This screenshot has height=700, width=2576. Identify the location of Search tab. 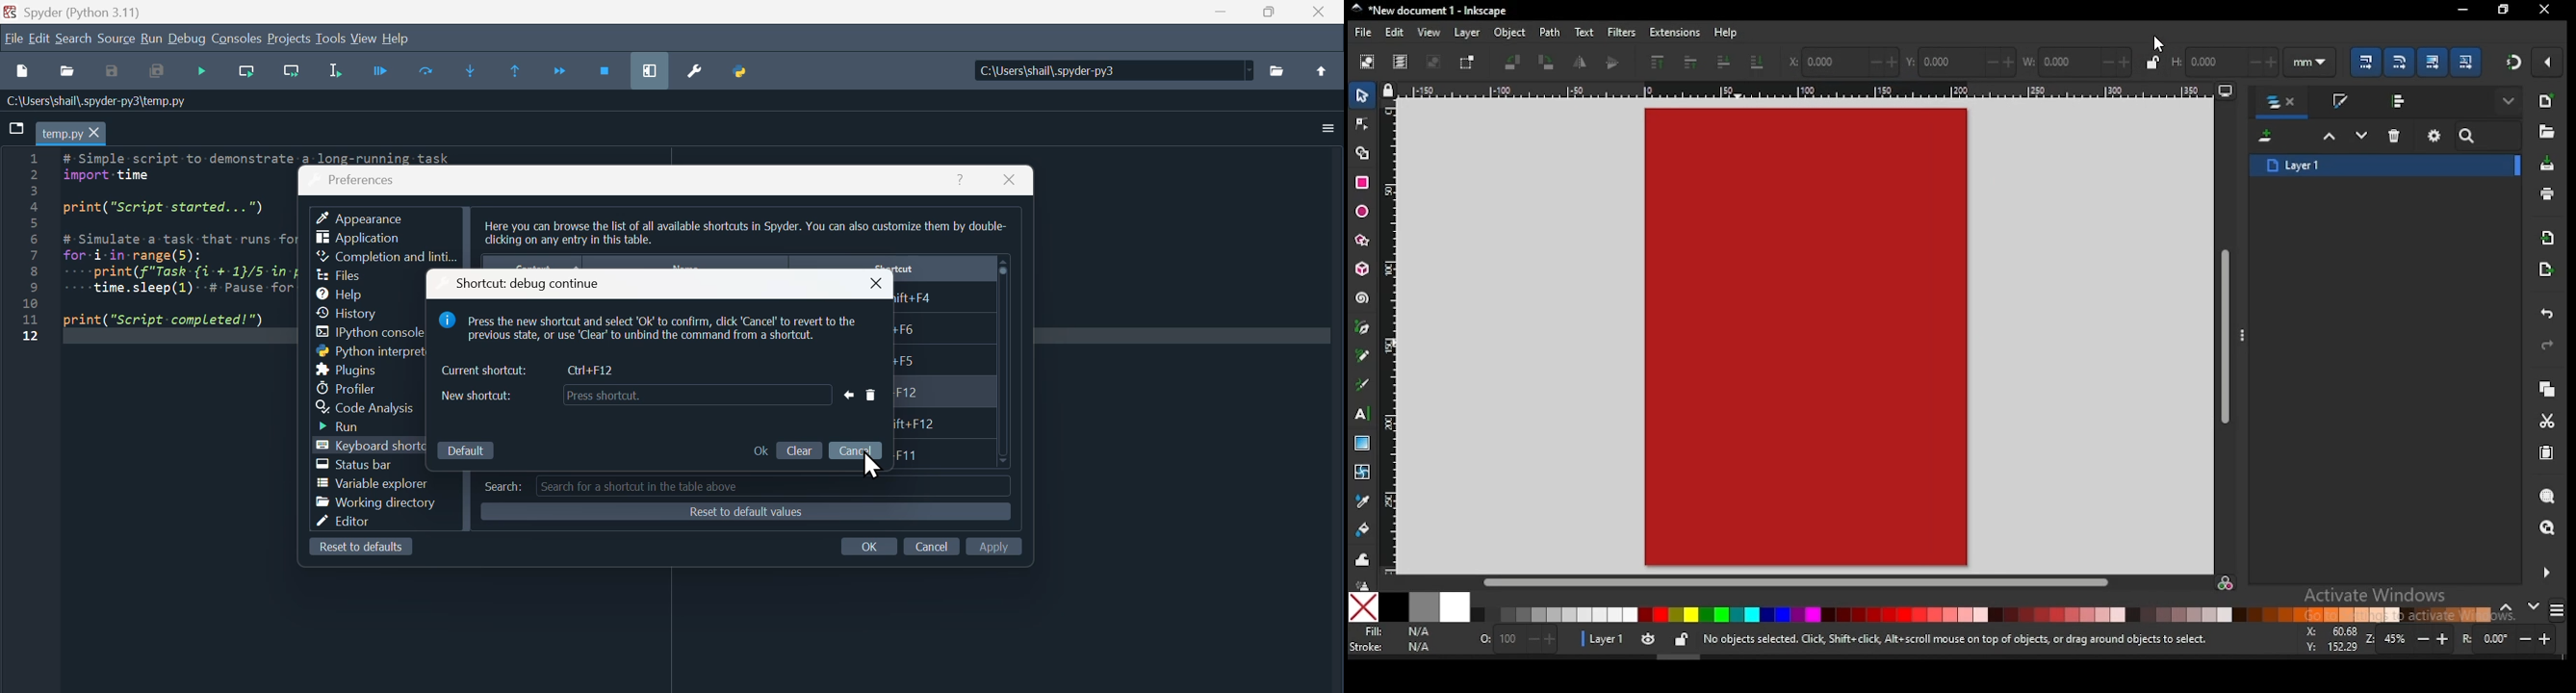
(745, 484).